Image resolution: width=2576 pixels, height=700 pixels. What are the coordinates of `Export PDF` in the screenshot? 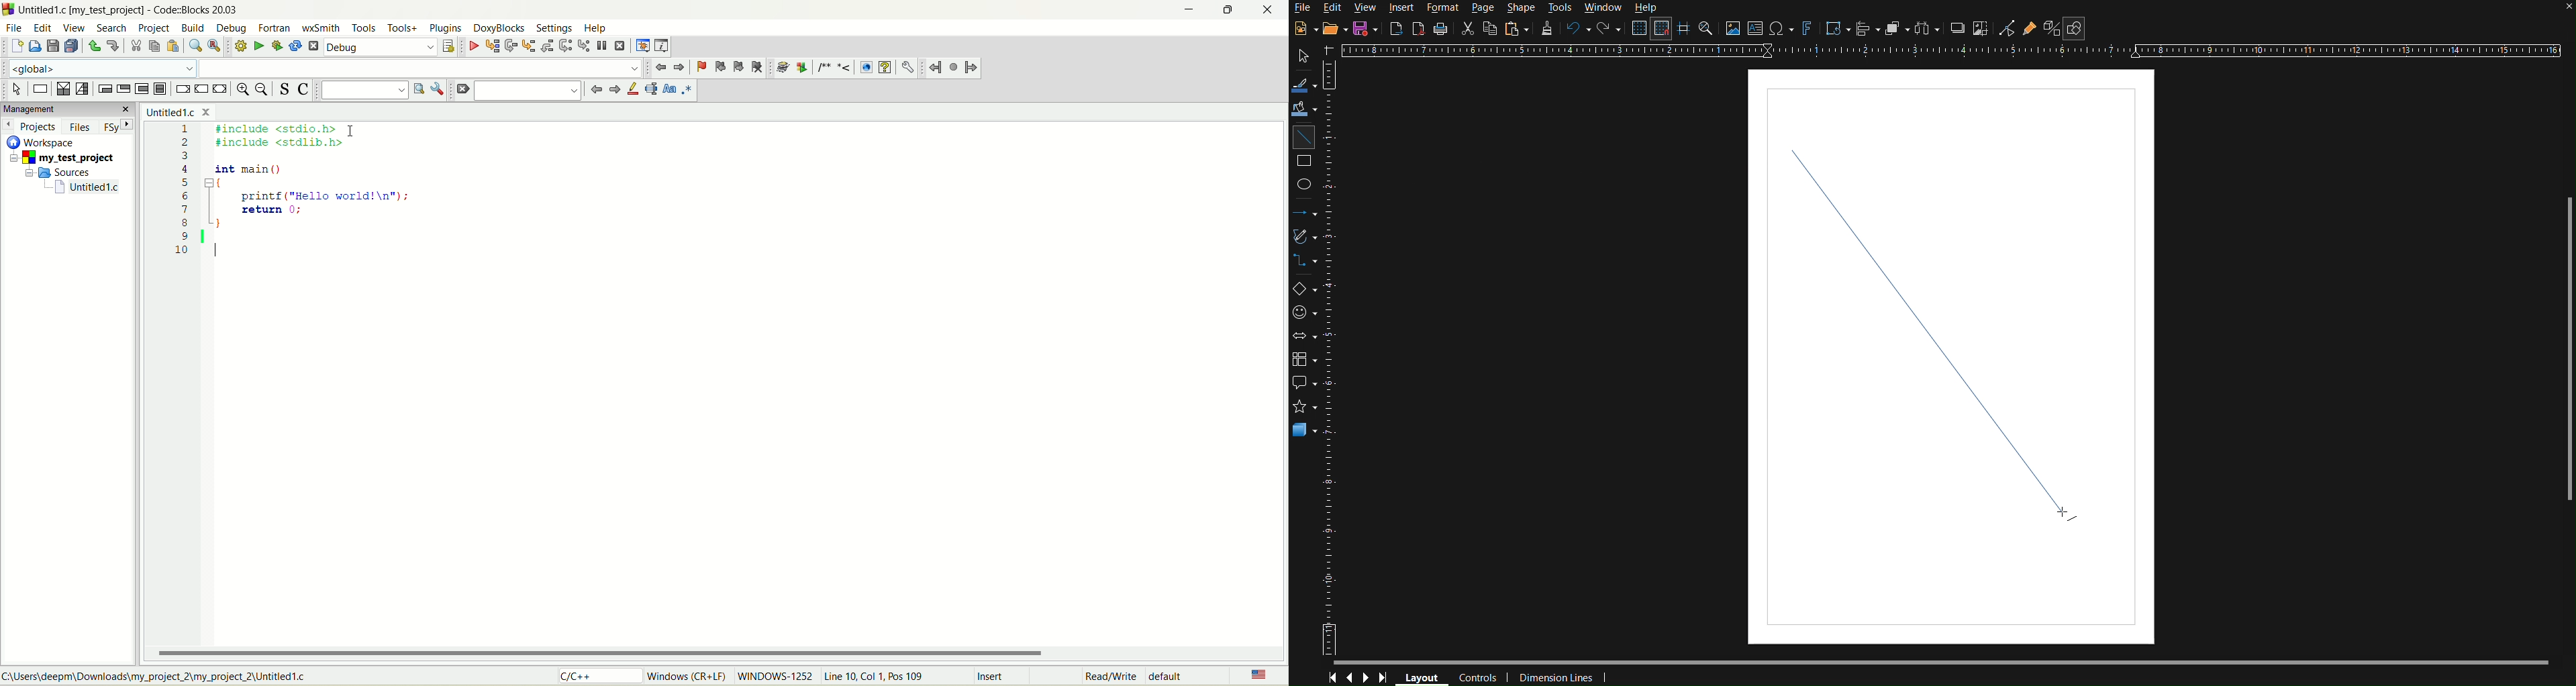 It's located at (1420, 29).